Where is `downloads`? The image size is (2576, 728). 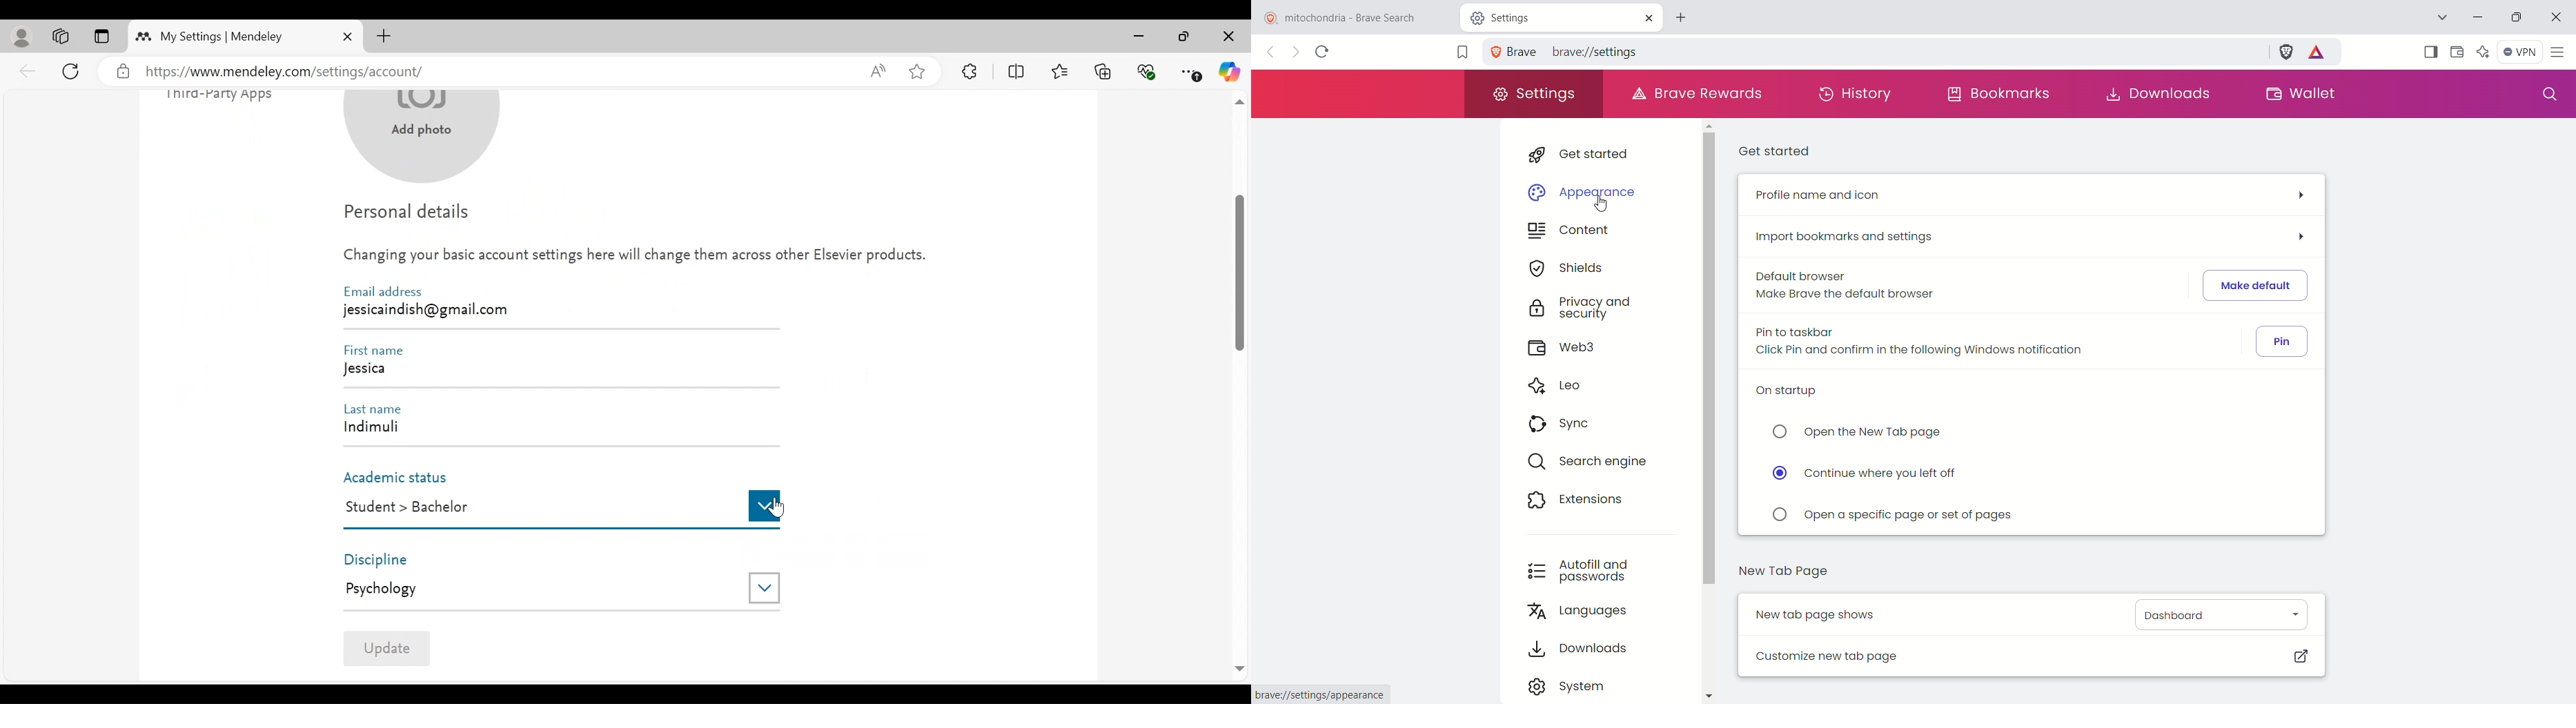
downloads is located at coordinates (1580, 649).